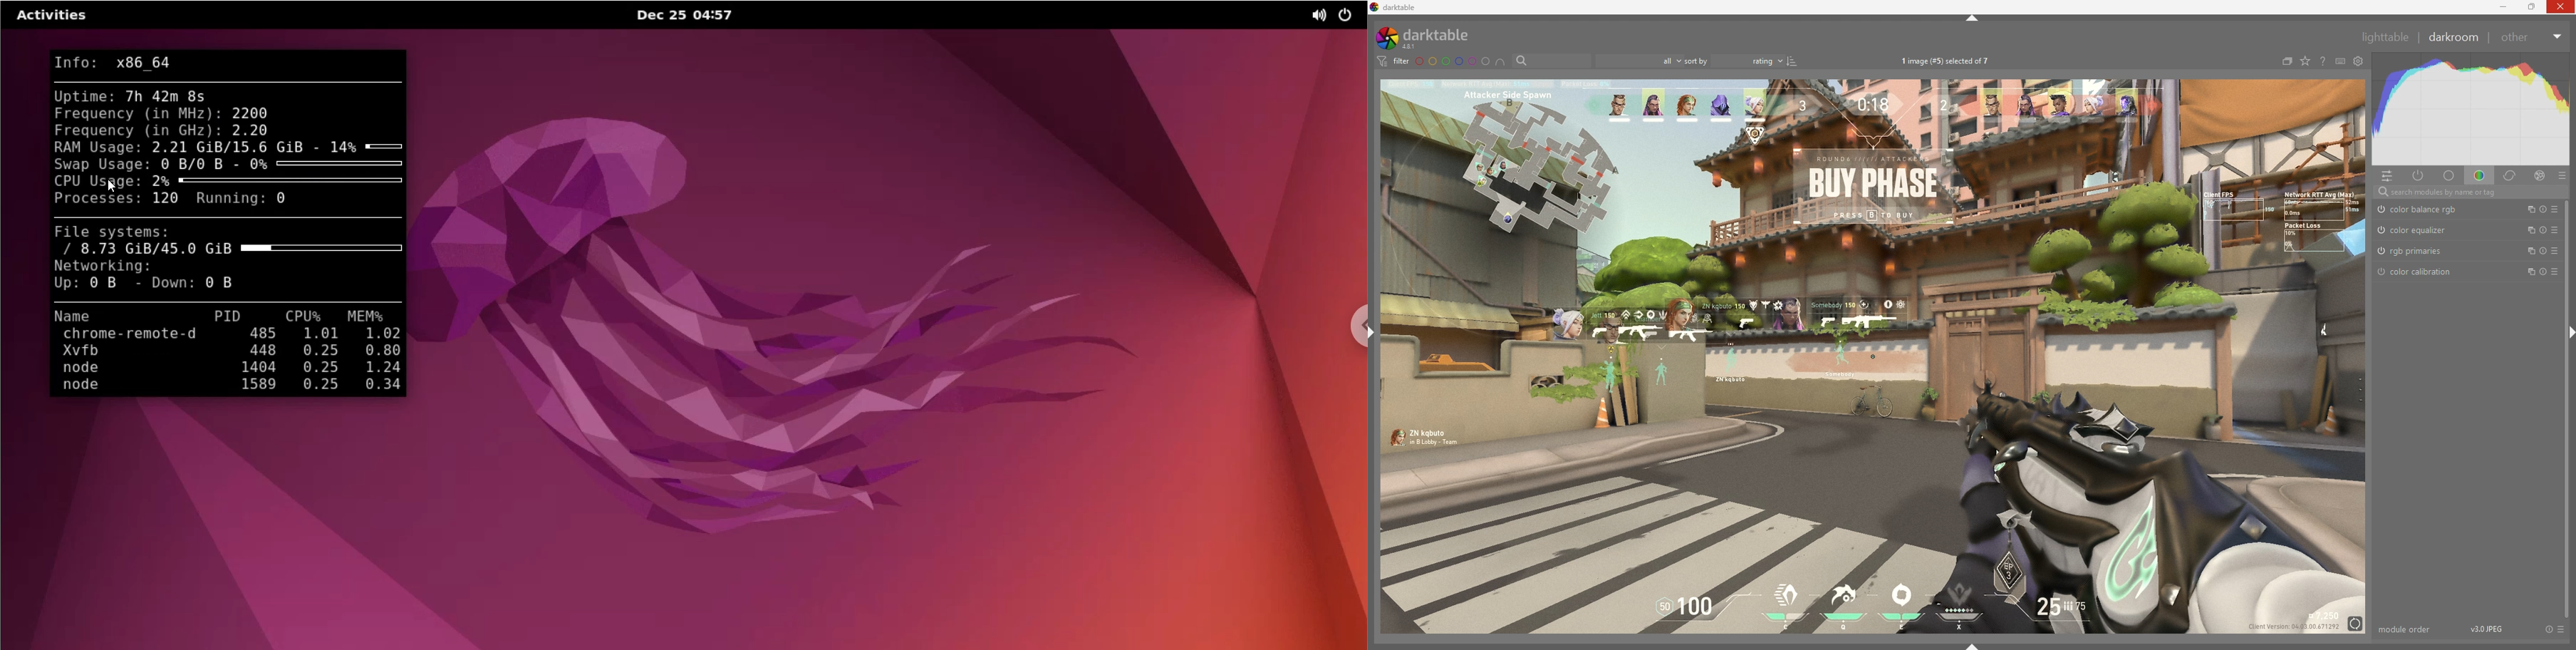 The height and width of the screenshot is (672, 2576). I want to click on quick access panel, so click(2390, 176).